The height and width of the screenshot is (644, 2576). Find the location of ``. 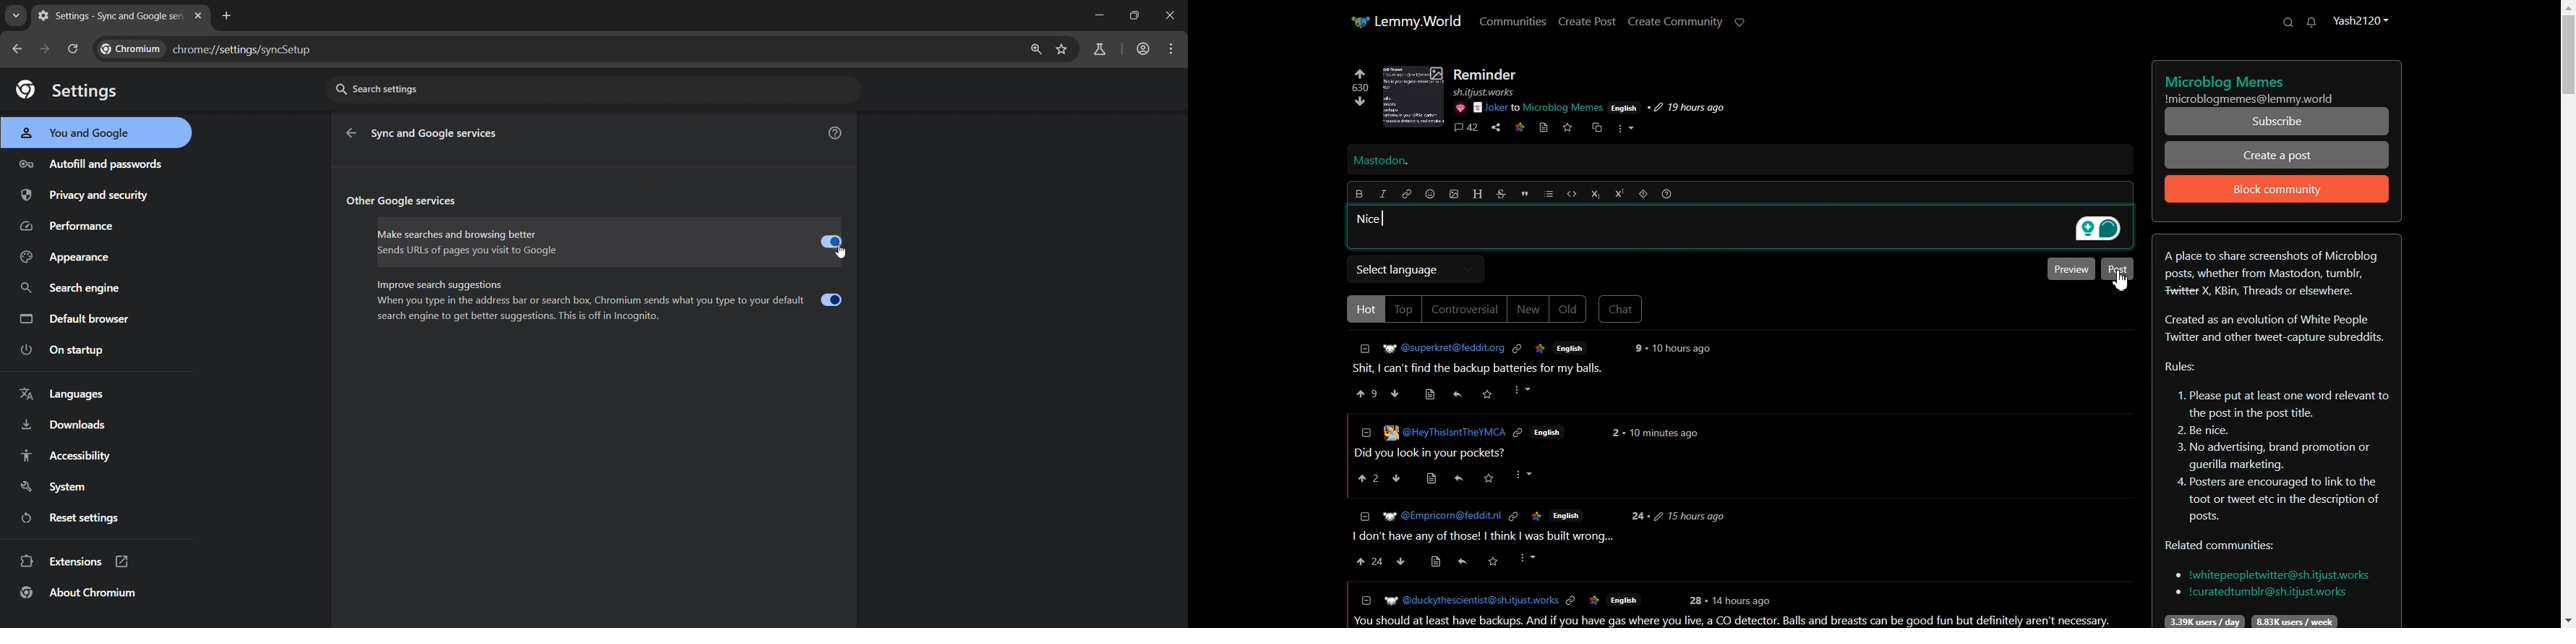

 is located at coordinates (1489, 479).